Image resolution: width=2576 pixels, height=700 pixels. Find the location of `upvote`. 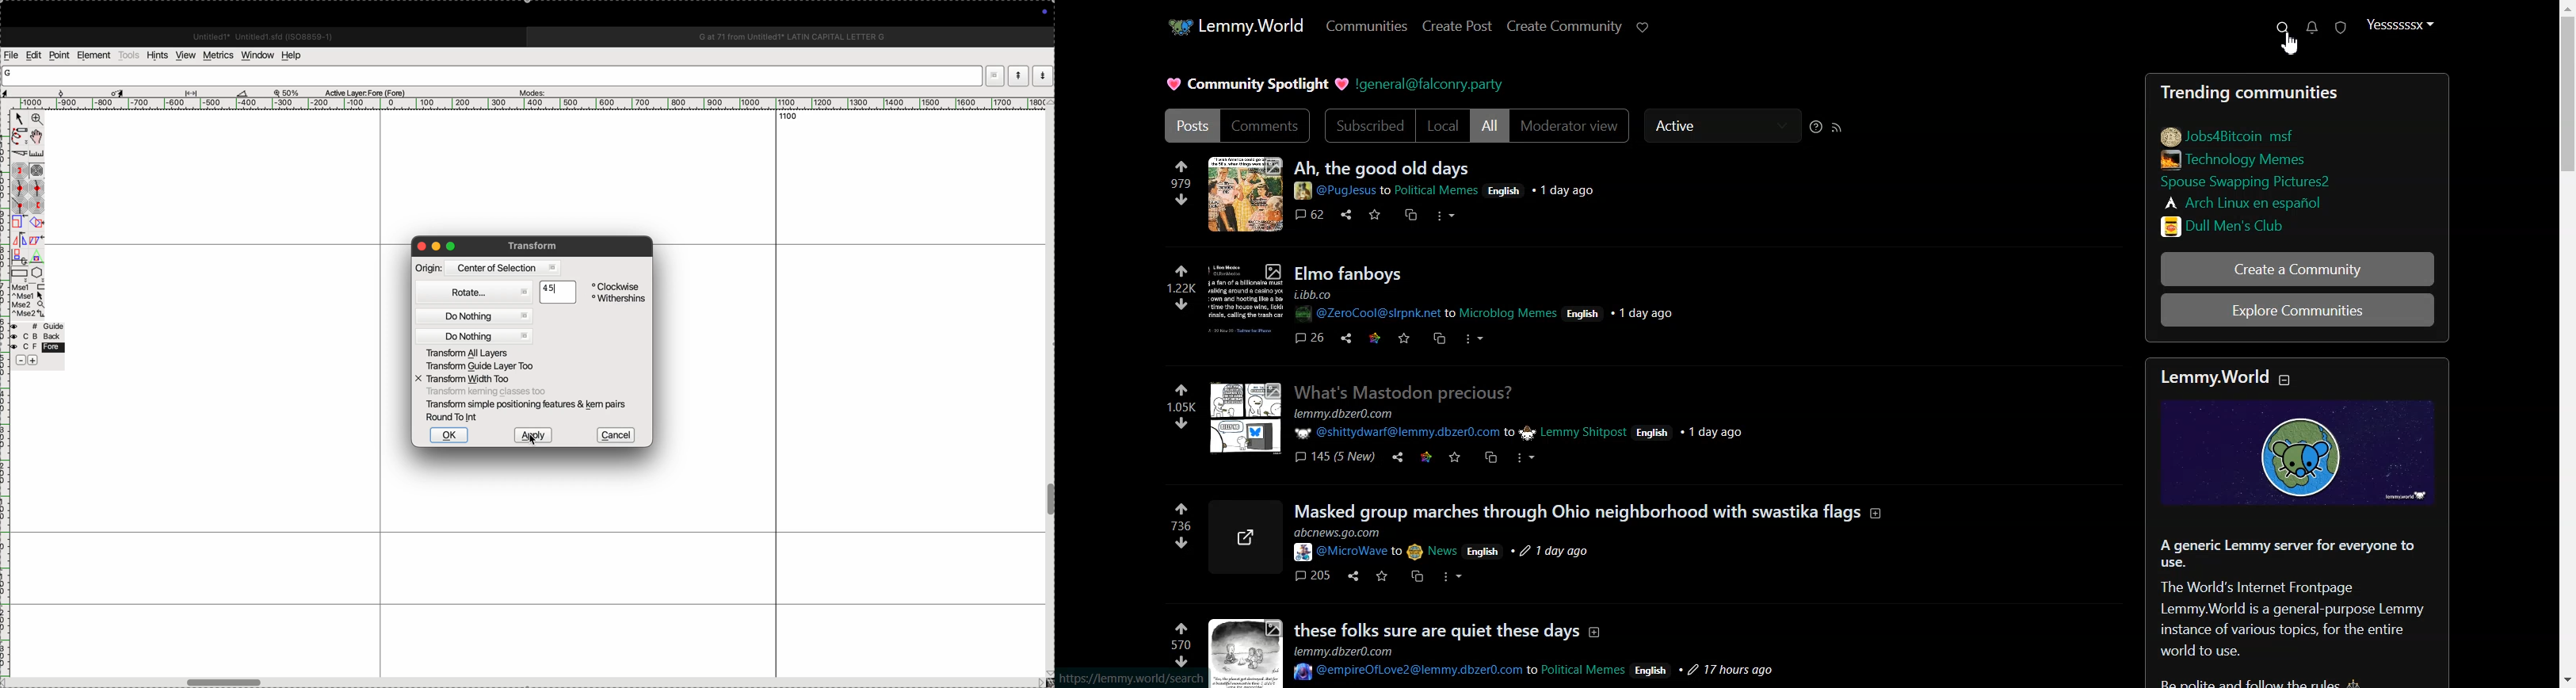

upvote is located at coordinates (1178, 166).